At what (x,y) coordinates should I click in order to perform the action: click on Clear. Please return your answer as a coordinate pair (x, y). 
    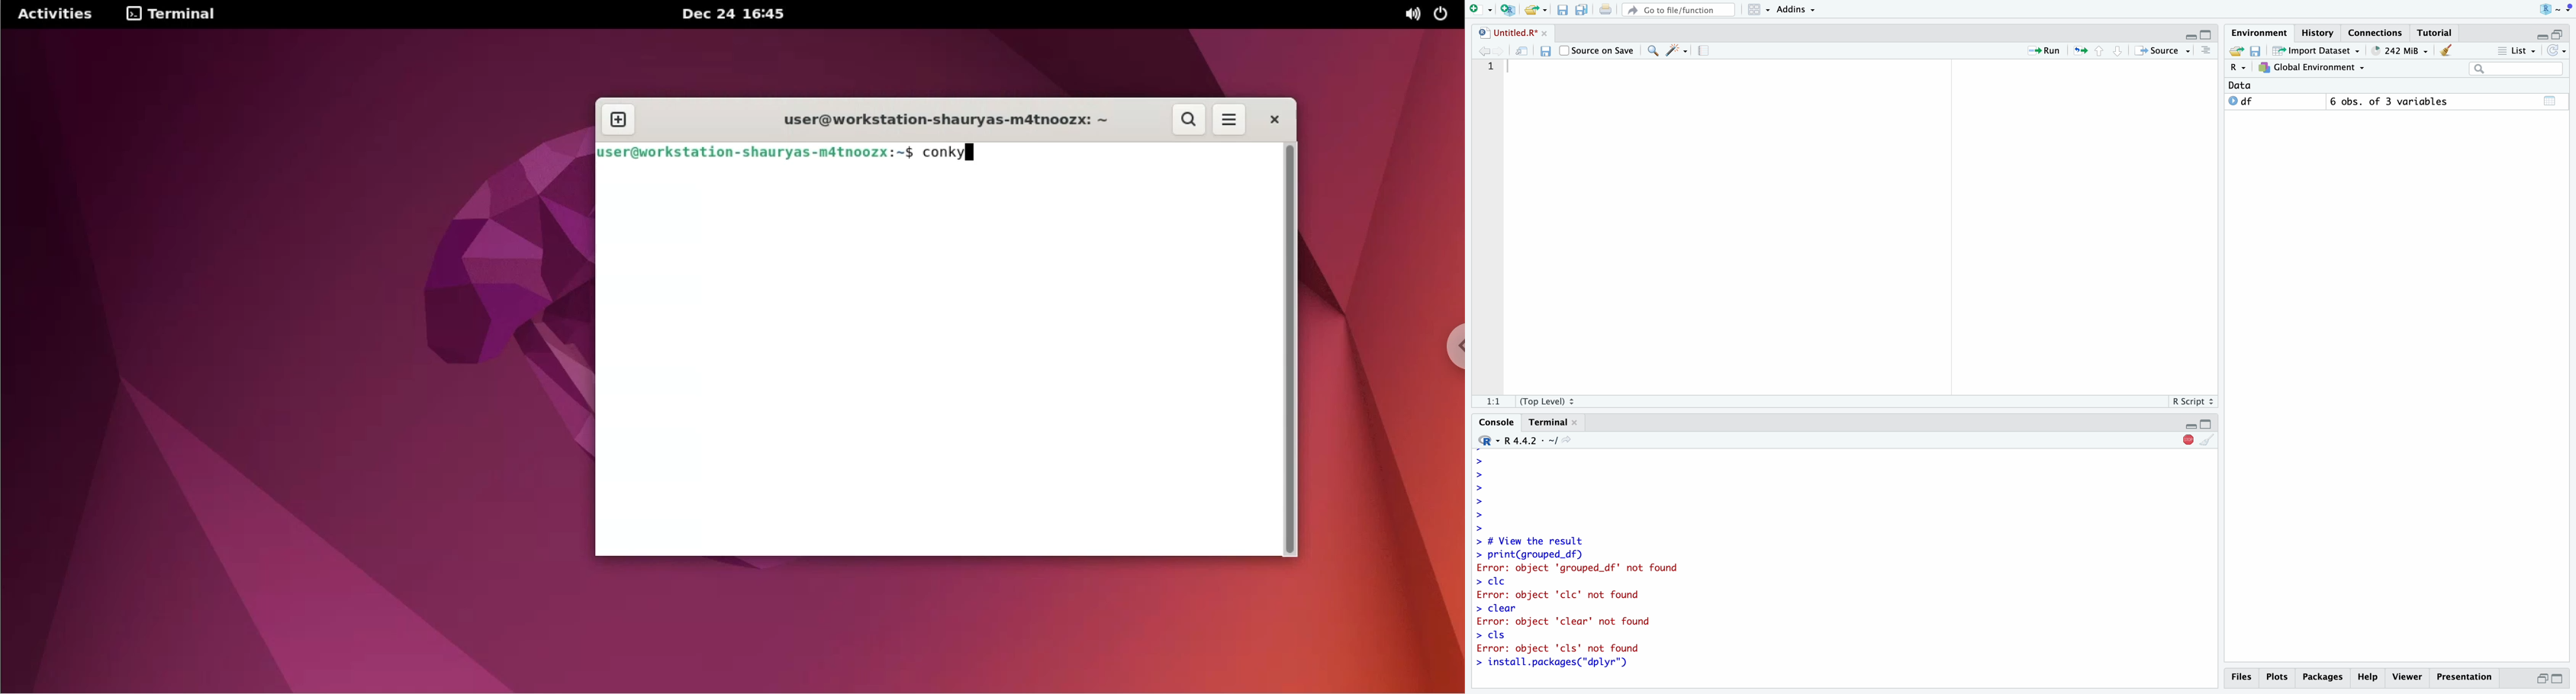
    Looking at the image, I should click on (2448, 51).